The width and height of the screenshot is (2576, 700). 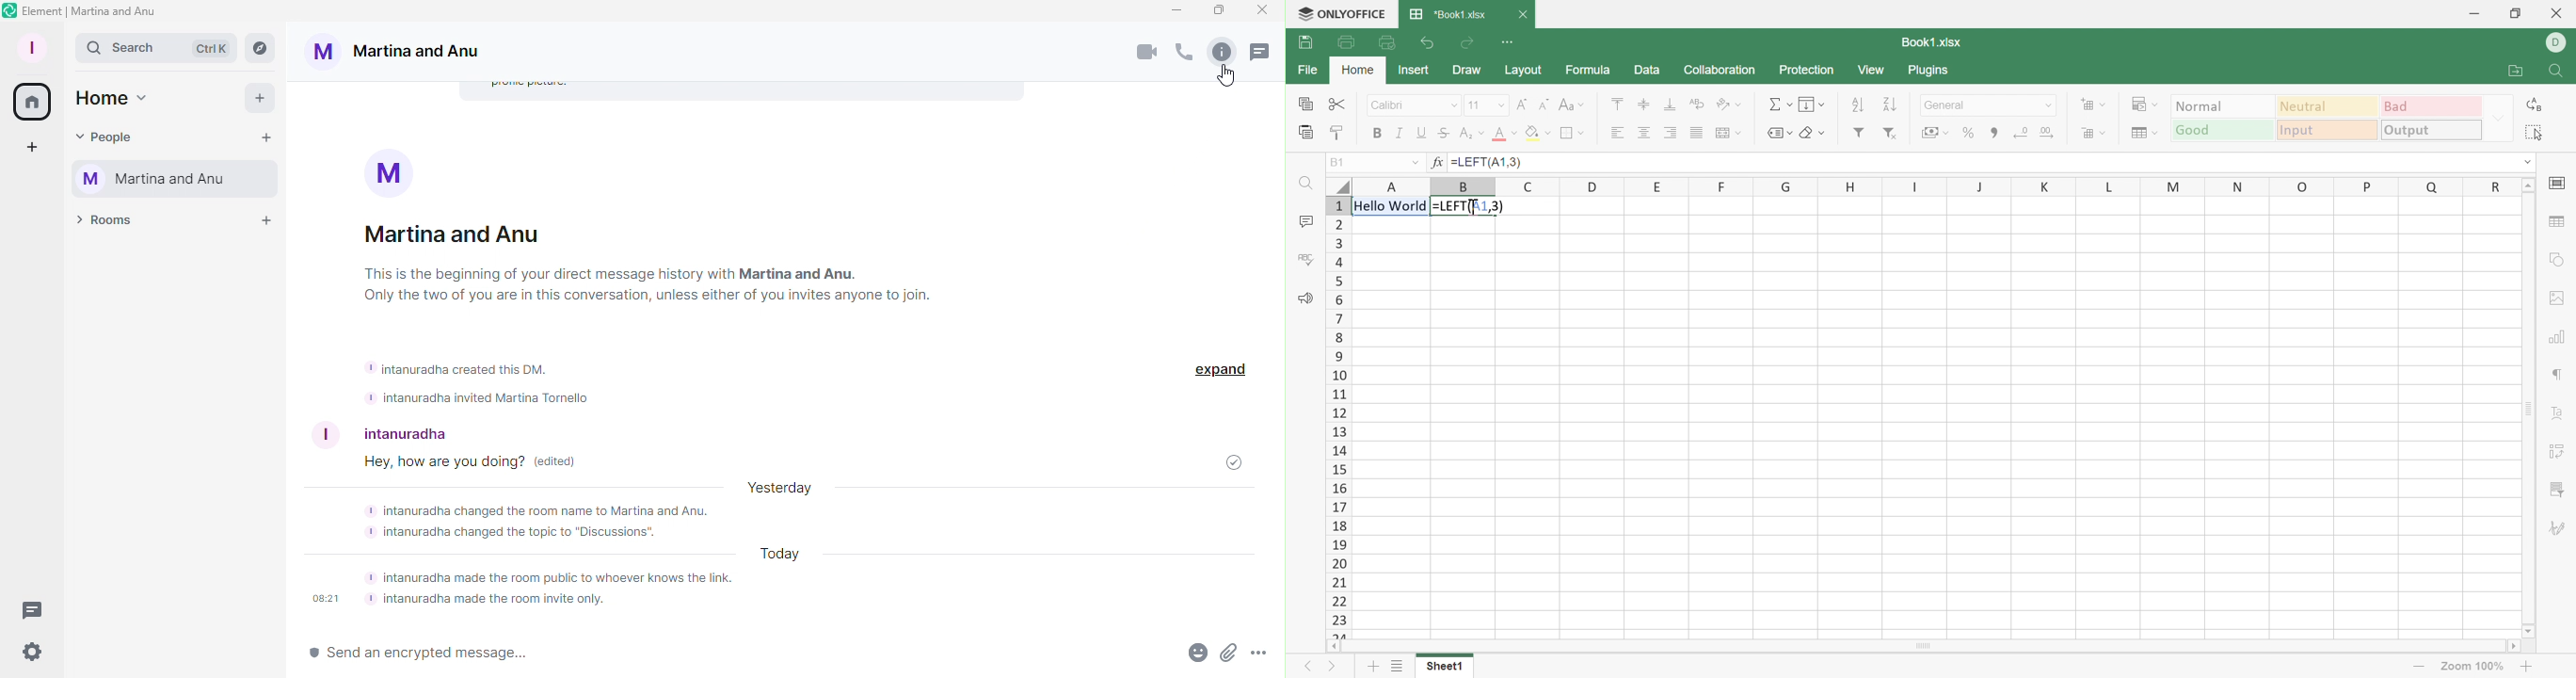 I want to click on More options, so click(x=1257, y=656).